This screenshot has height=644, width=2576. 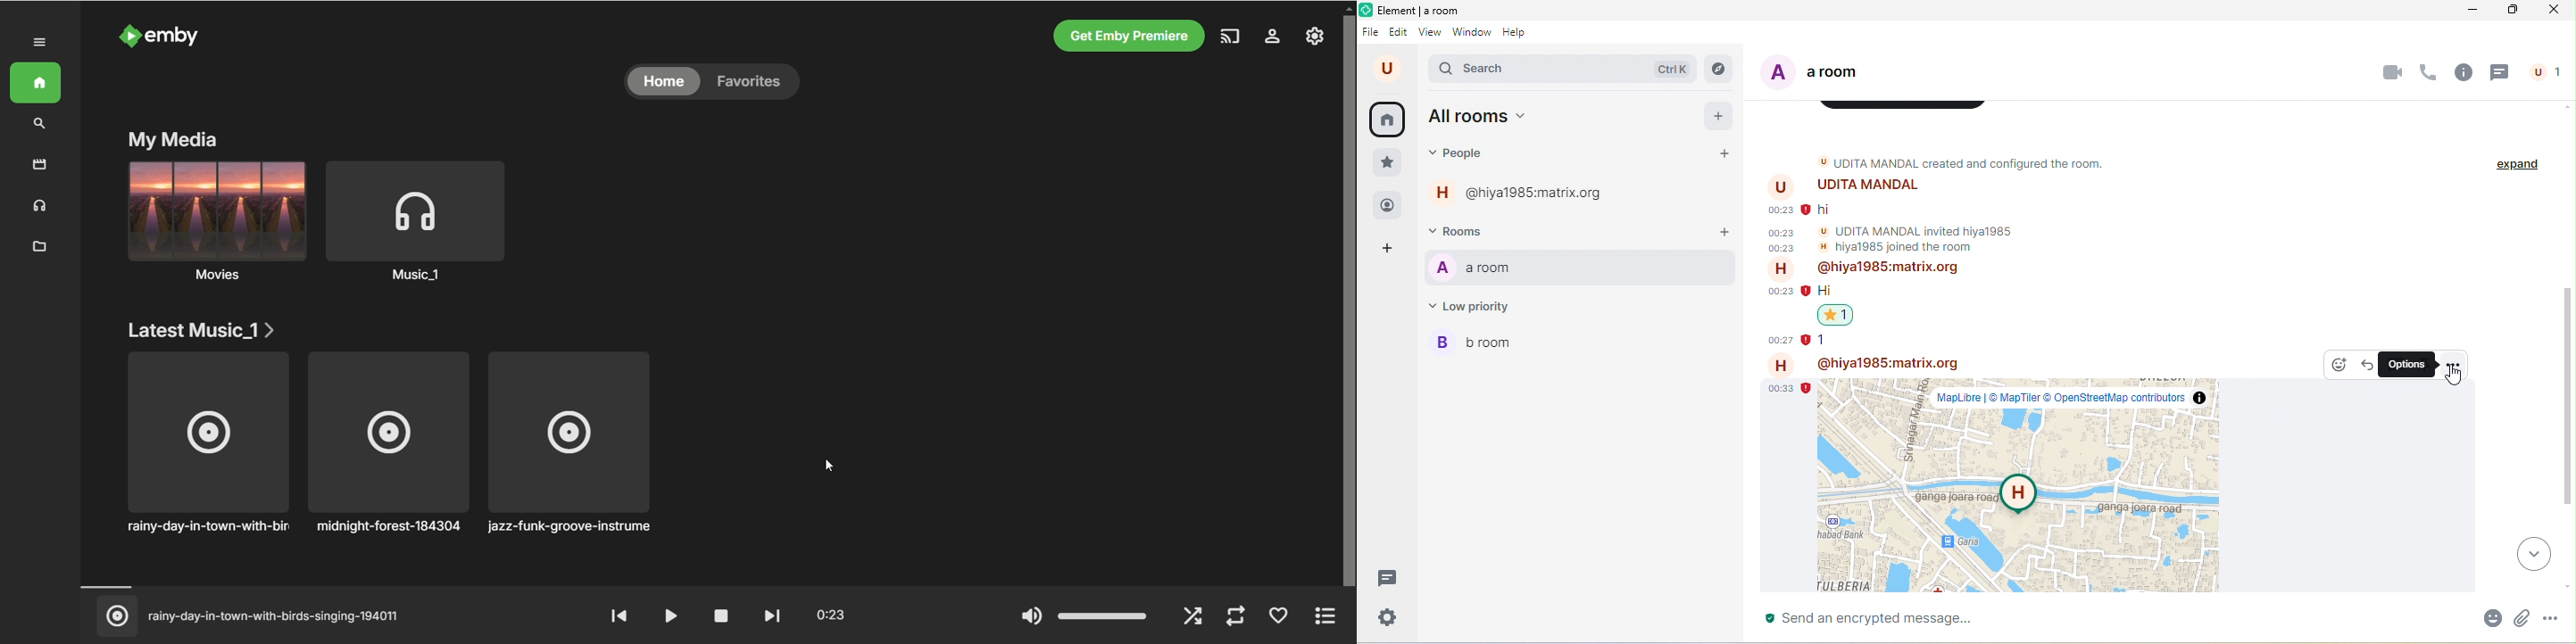 What do you see at coordinates (1825, 72) in the screenshot?
I see `a room` at bounding box center [1825, 72].